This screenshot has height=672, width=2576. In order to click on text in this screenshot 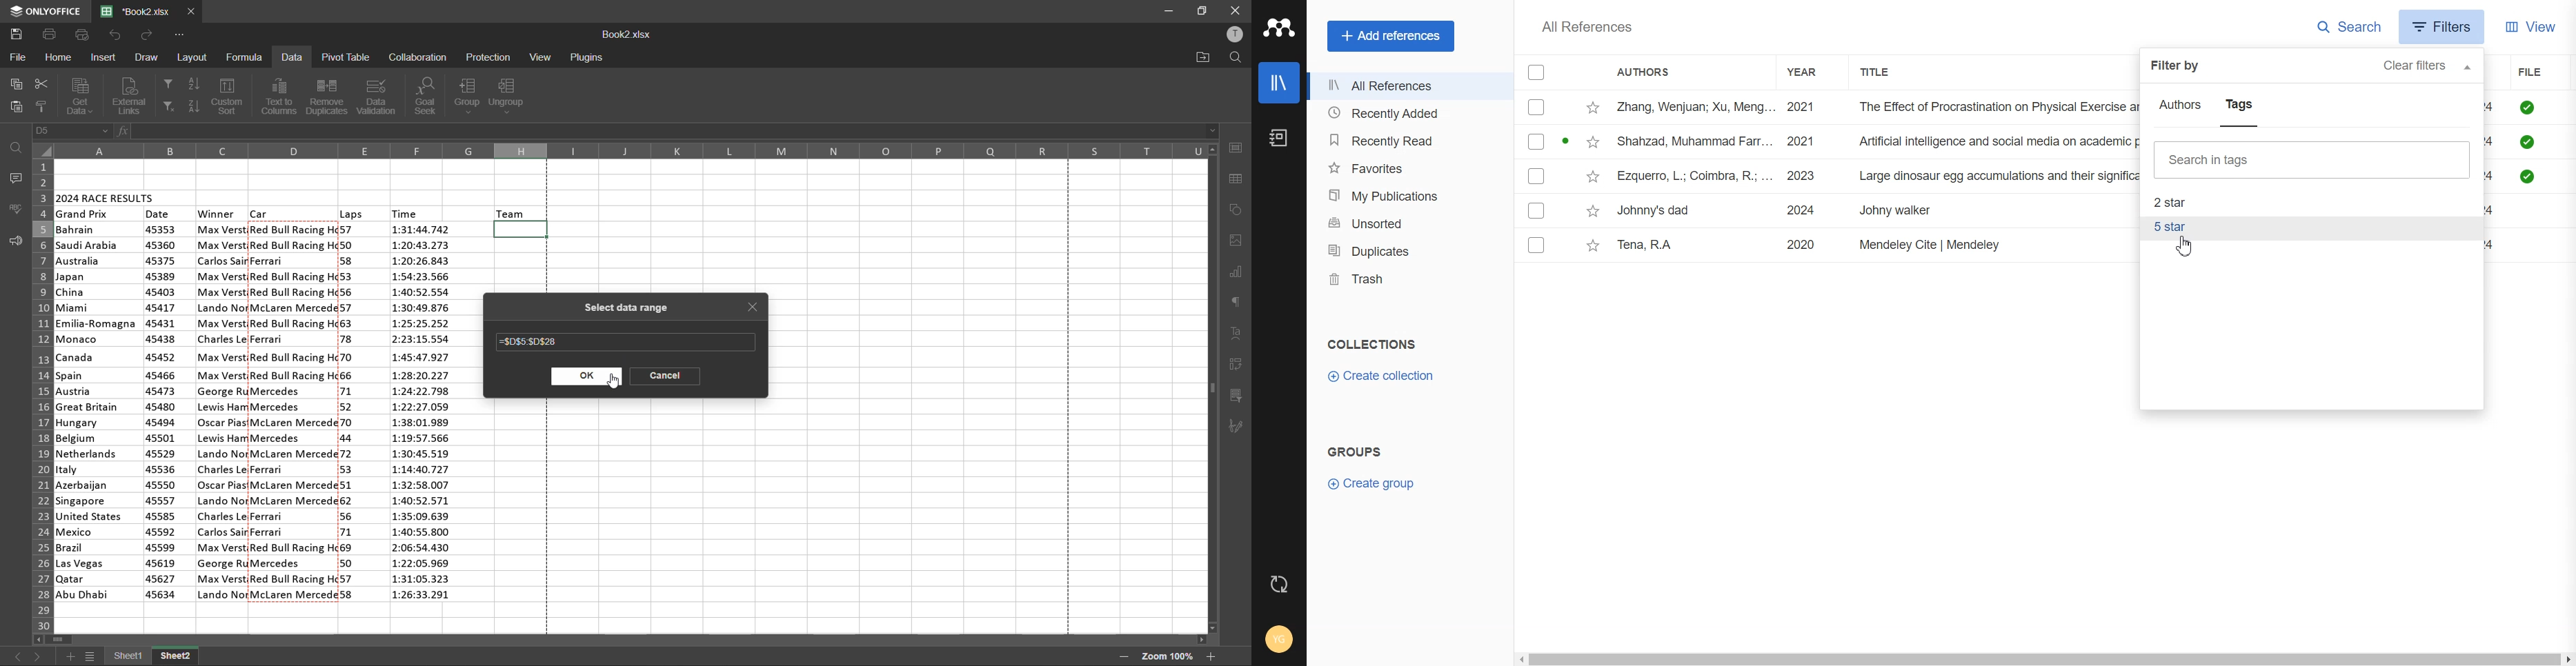, I will do `click(1238, 334)`.